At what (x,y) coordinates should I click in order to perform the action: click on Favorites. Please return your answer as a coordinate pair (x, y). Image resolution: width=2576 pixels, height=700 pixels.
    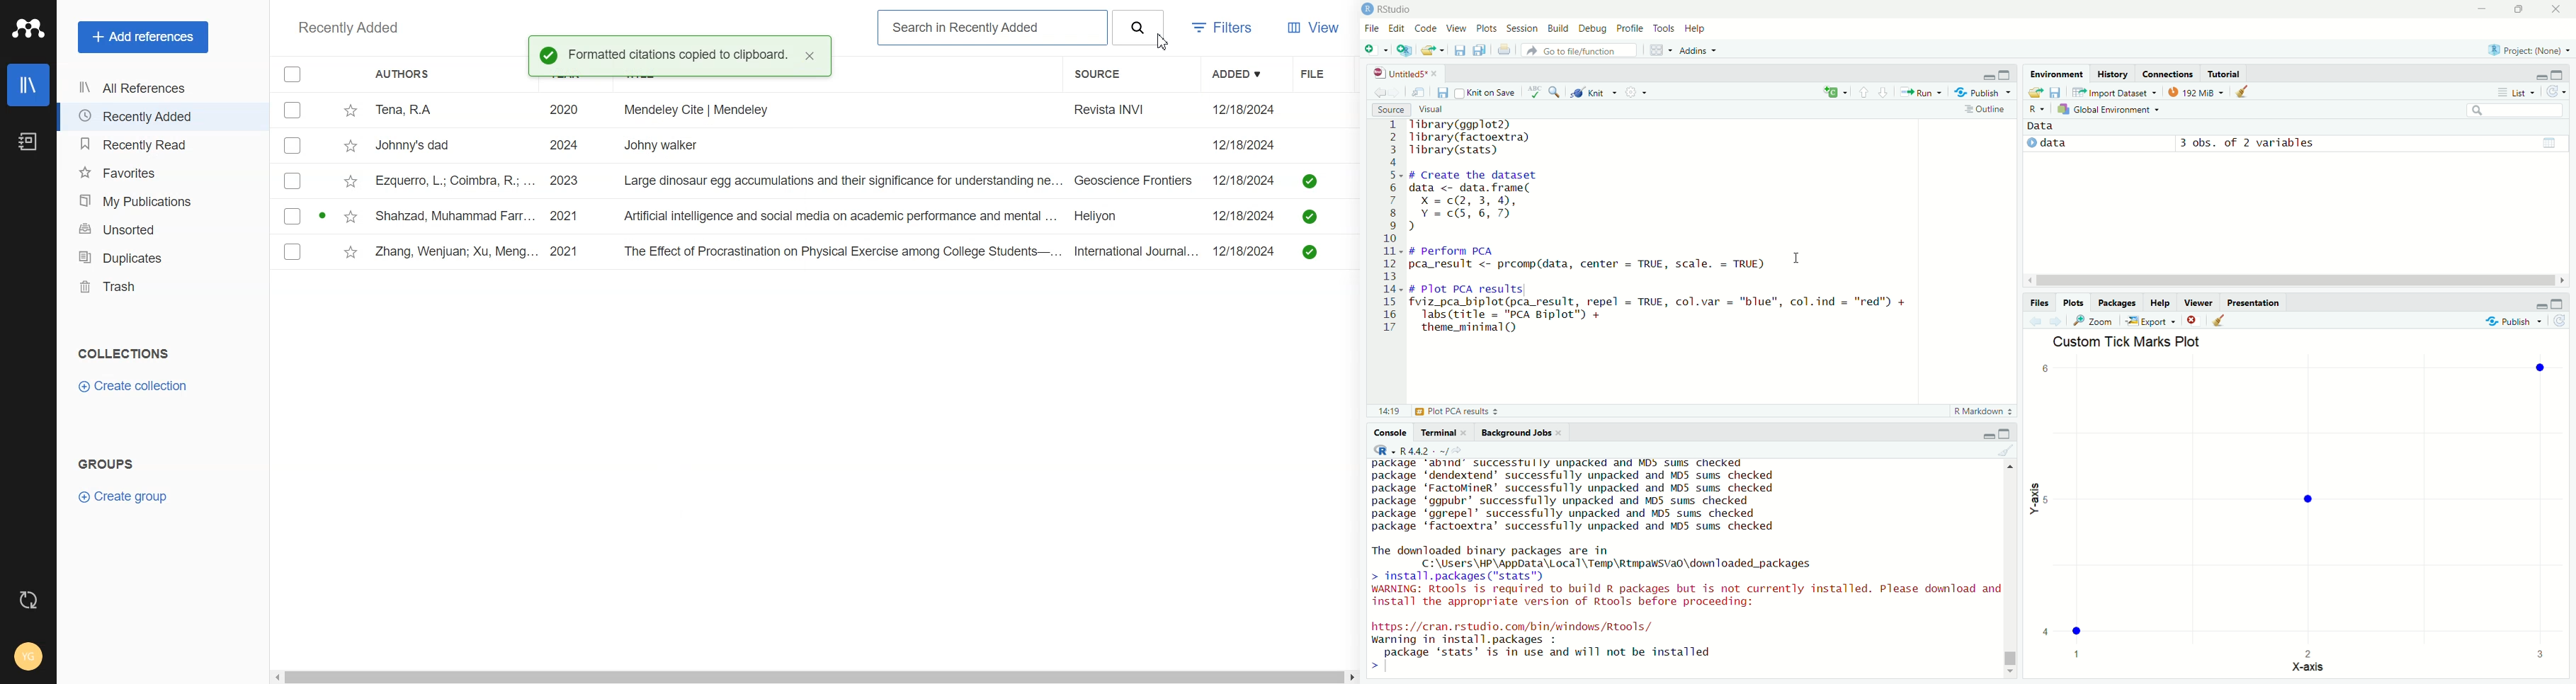
    Looking at the image, I should click on (162, 172).